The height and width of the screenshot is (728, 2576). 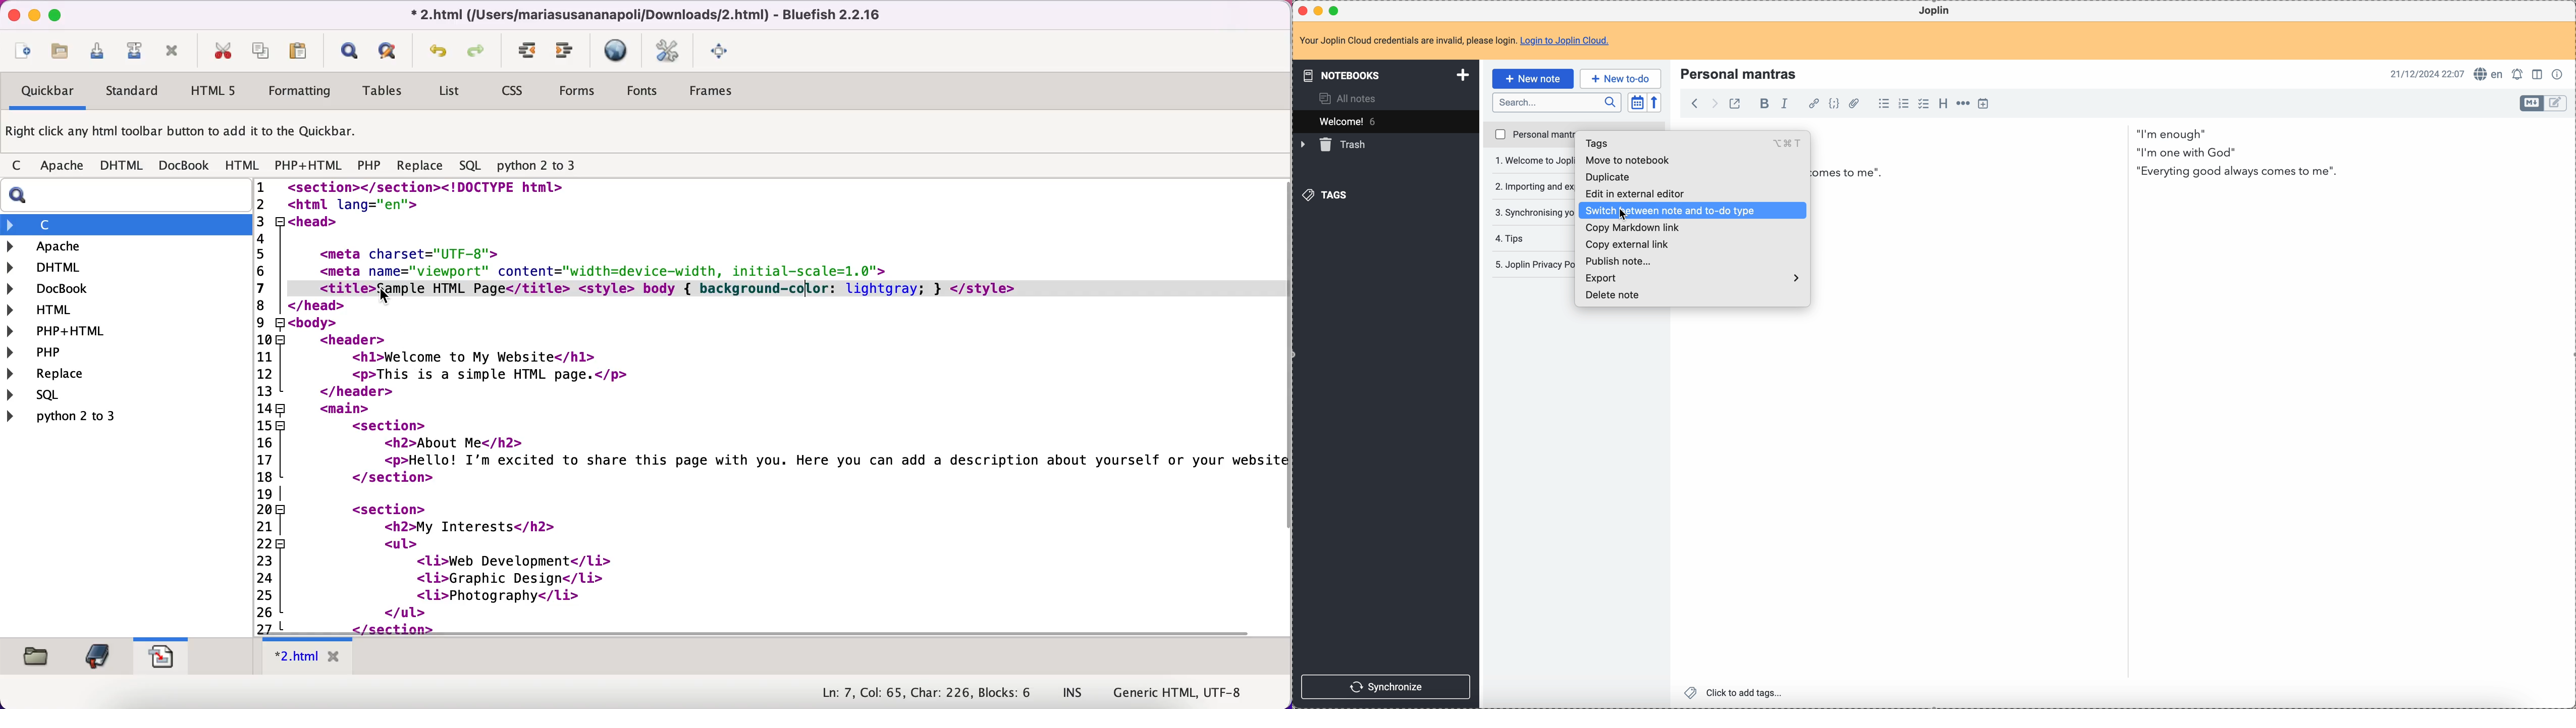 What do you see at coordinates (33, 16) in the screenshot?
I see `minimize` at bounding box center [33, 16].